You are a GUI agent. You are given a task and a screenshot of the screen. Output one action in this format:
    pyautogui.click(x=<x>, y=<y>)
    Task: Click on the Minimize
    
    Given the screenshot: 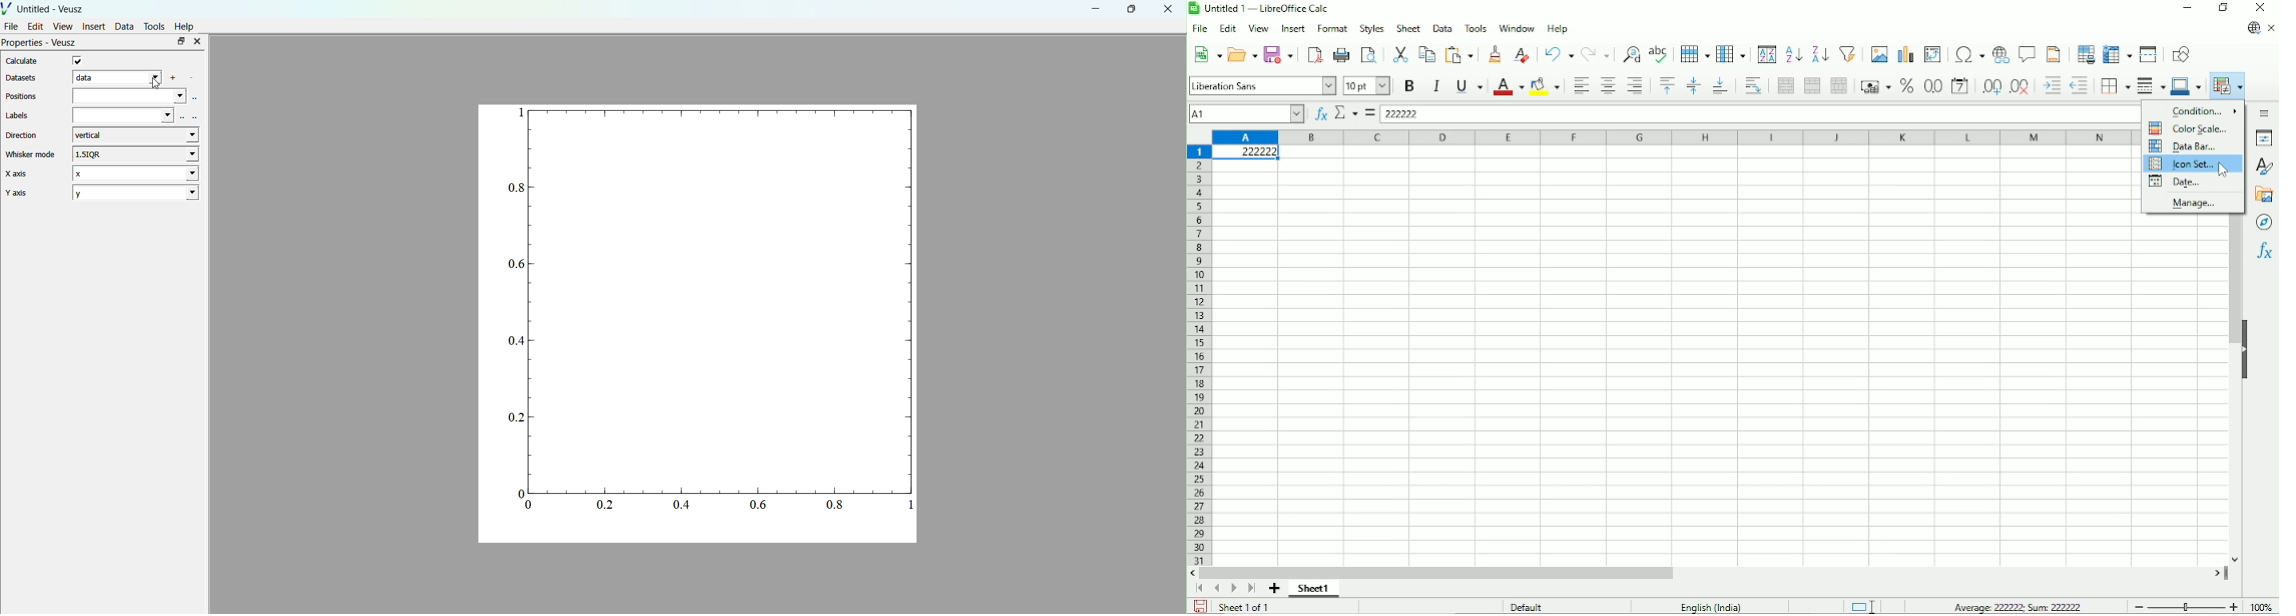 What is the action you would take?
    pyautogui.click(x=2187, y=10)
    